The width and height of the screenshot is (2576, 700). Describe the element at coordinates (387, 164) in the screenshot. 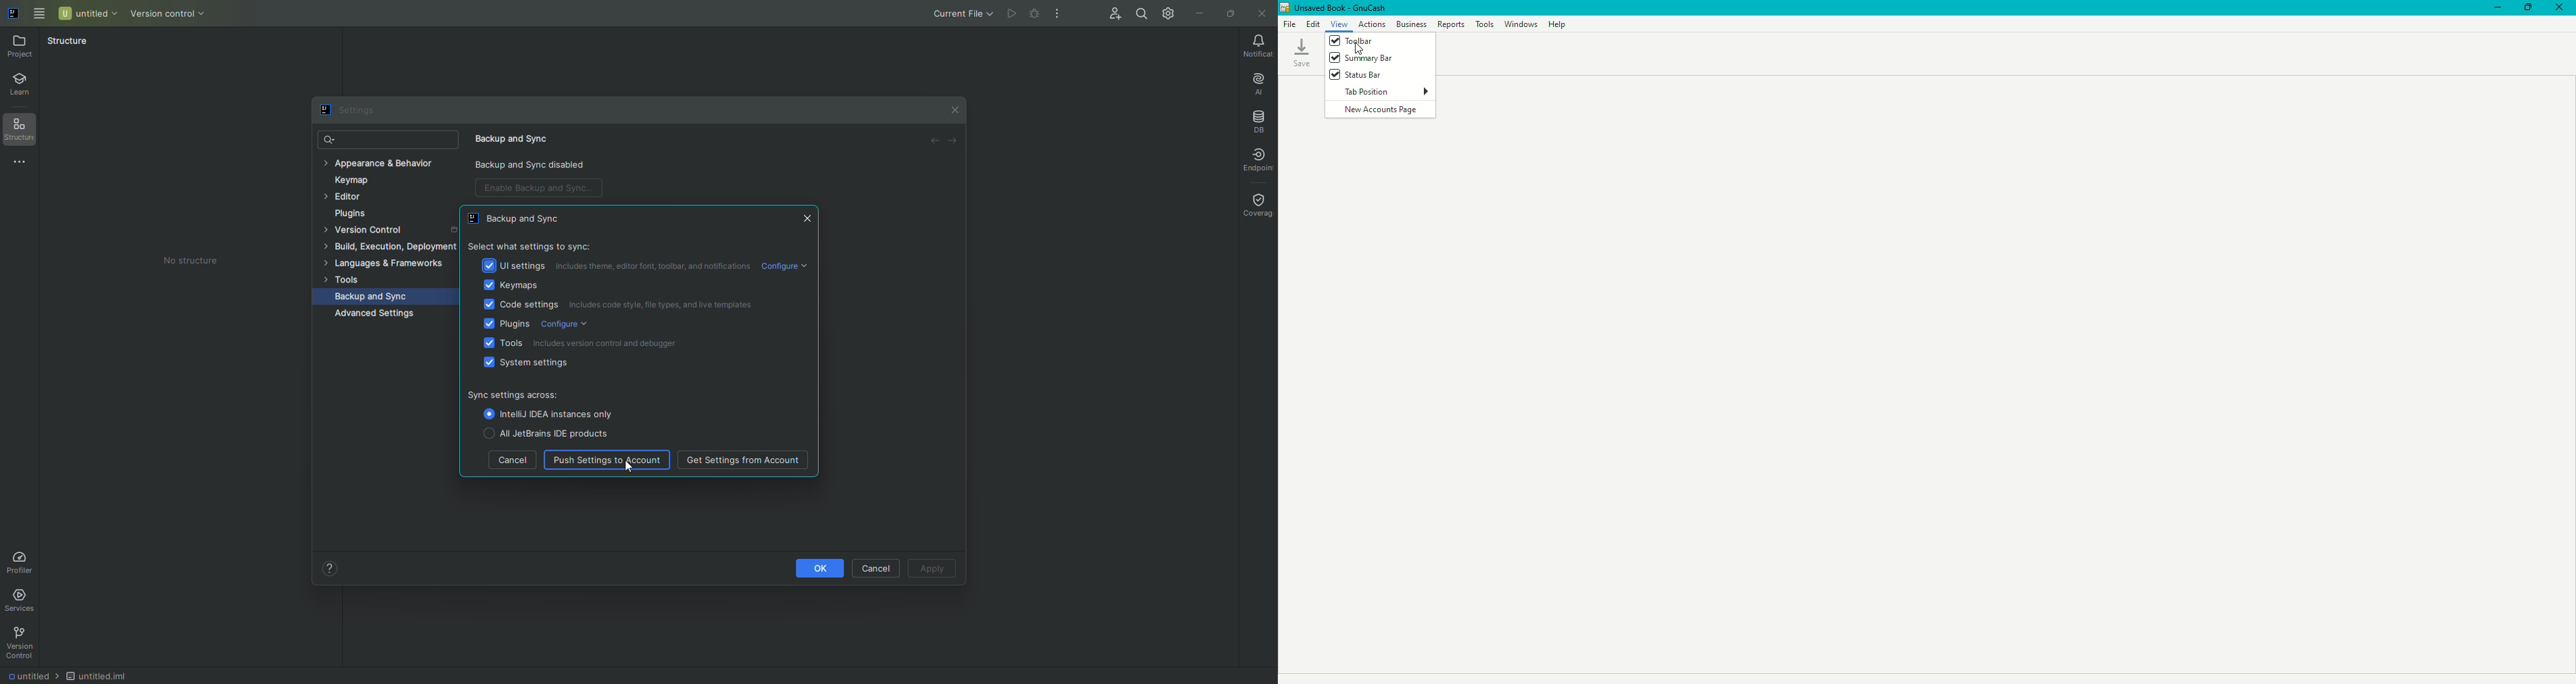

I see `Appearance and Behavior` at that location.